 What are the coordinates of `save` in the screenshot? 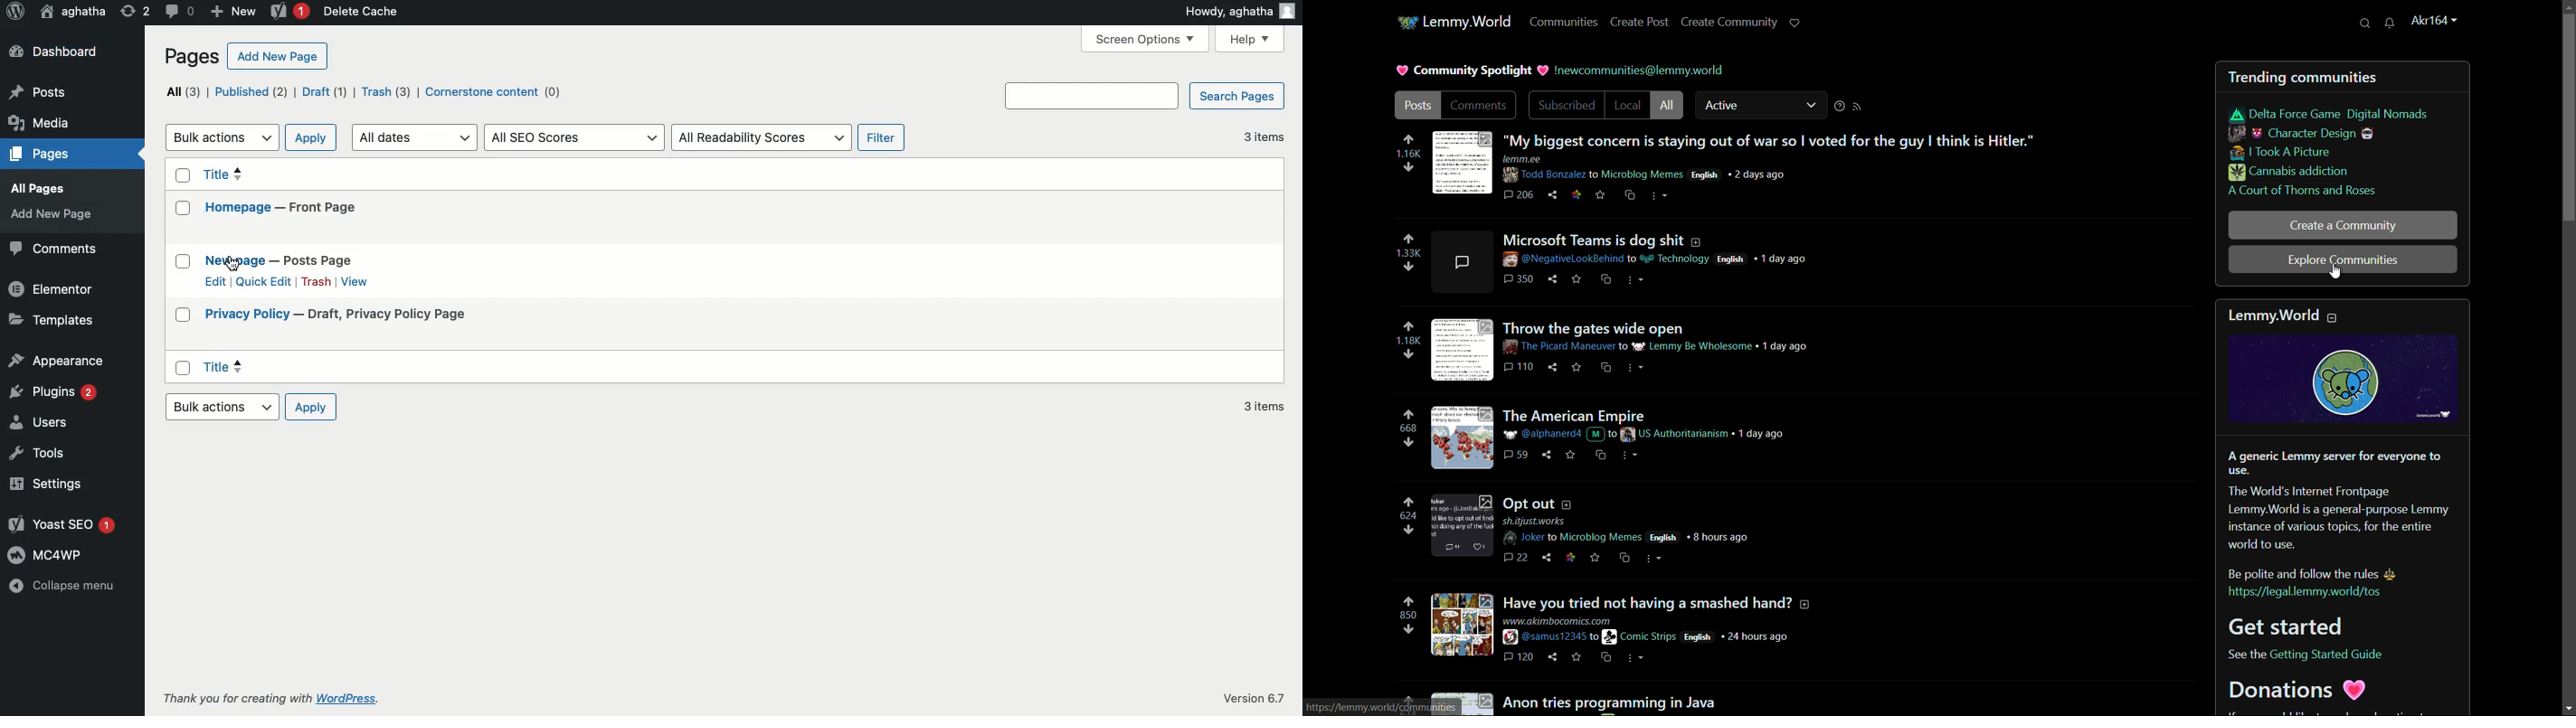 It's located at (1577, 367).